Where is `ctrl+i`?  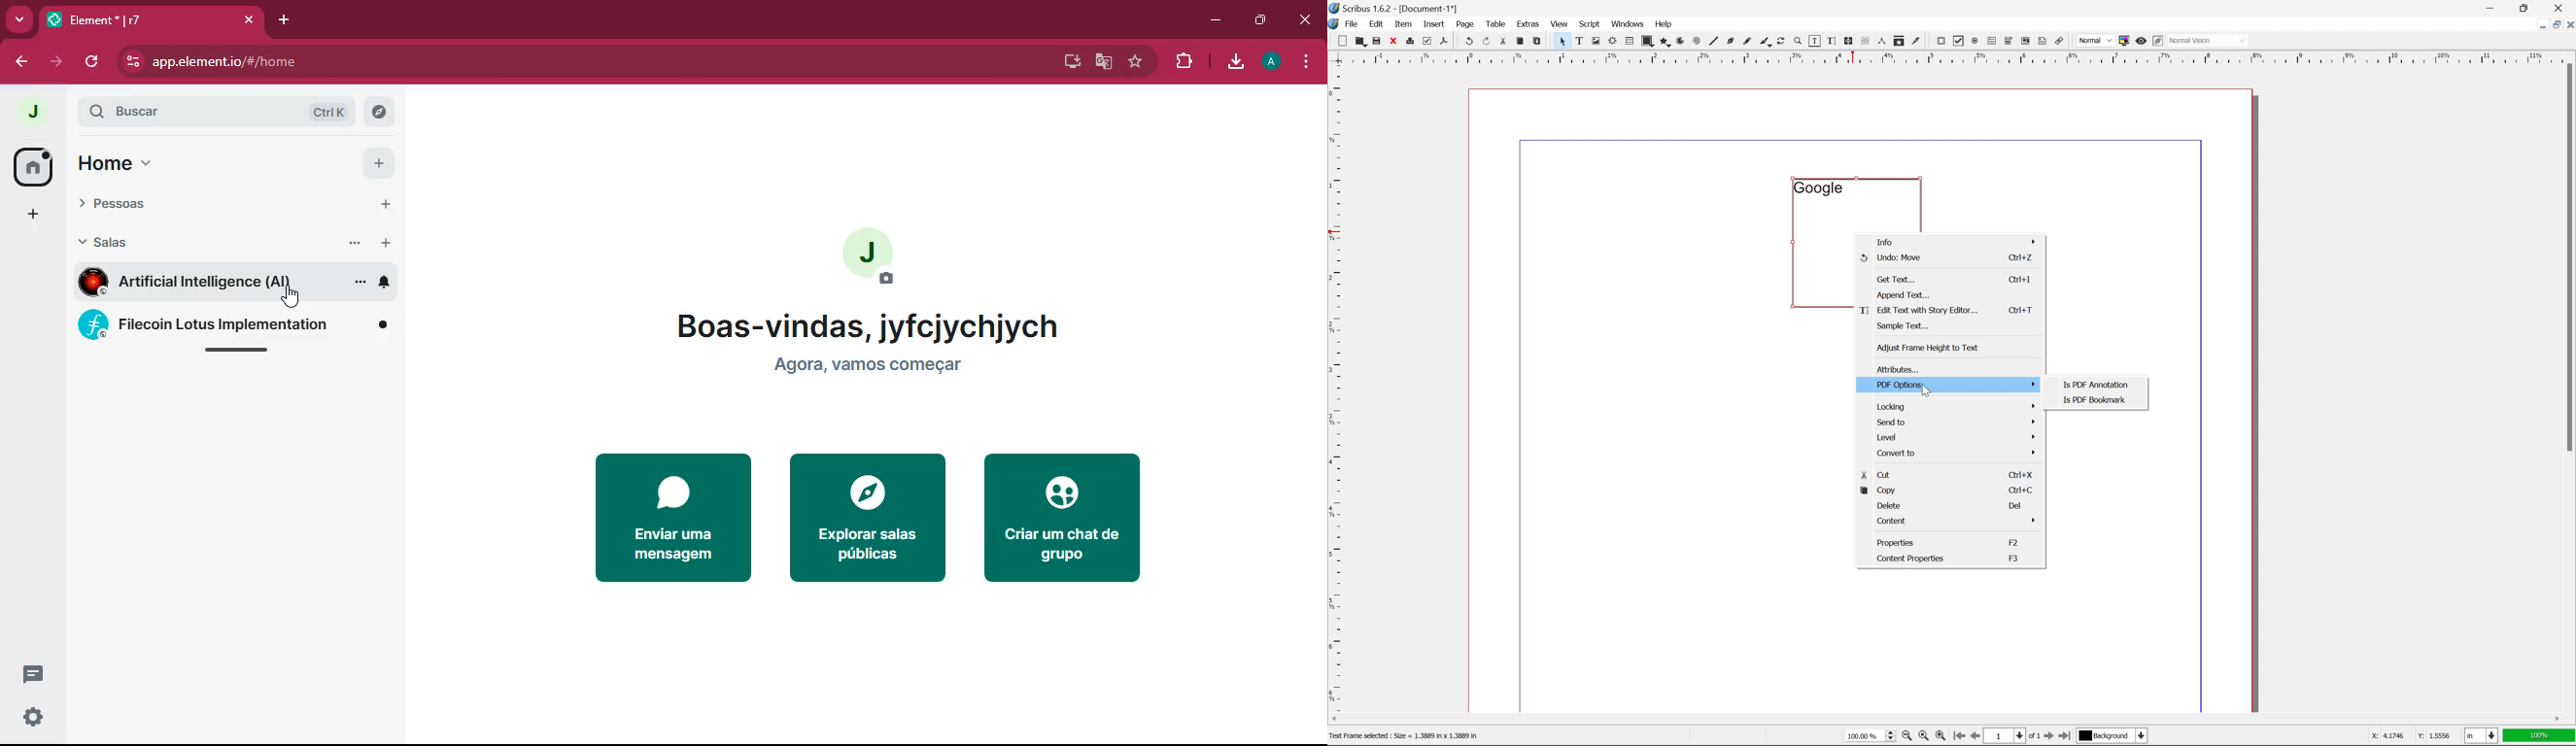
ctrl+i is located at coordinates (2021, 280).